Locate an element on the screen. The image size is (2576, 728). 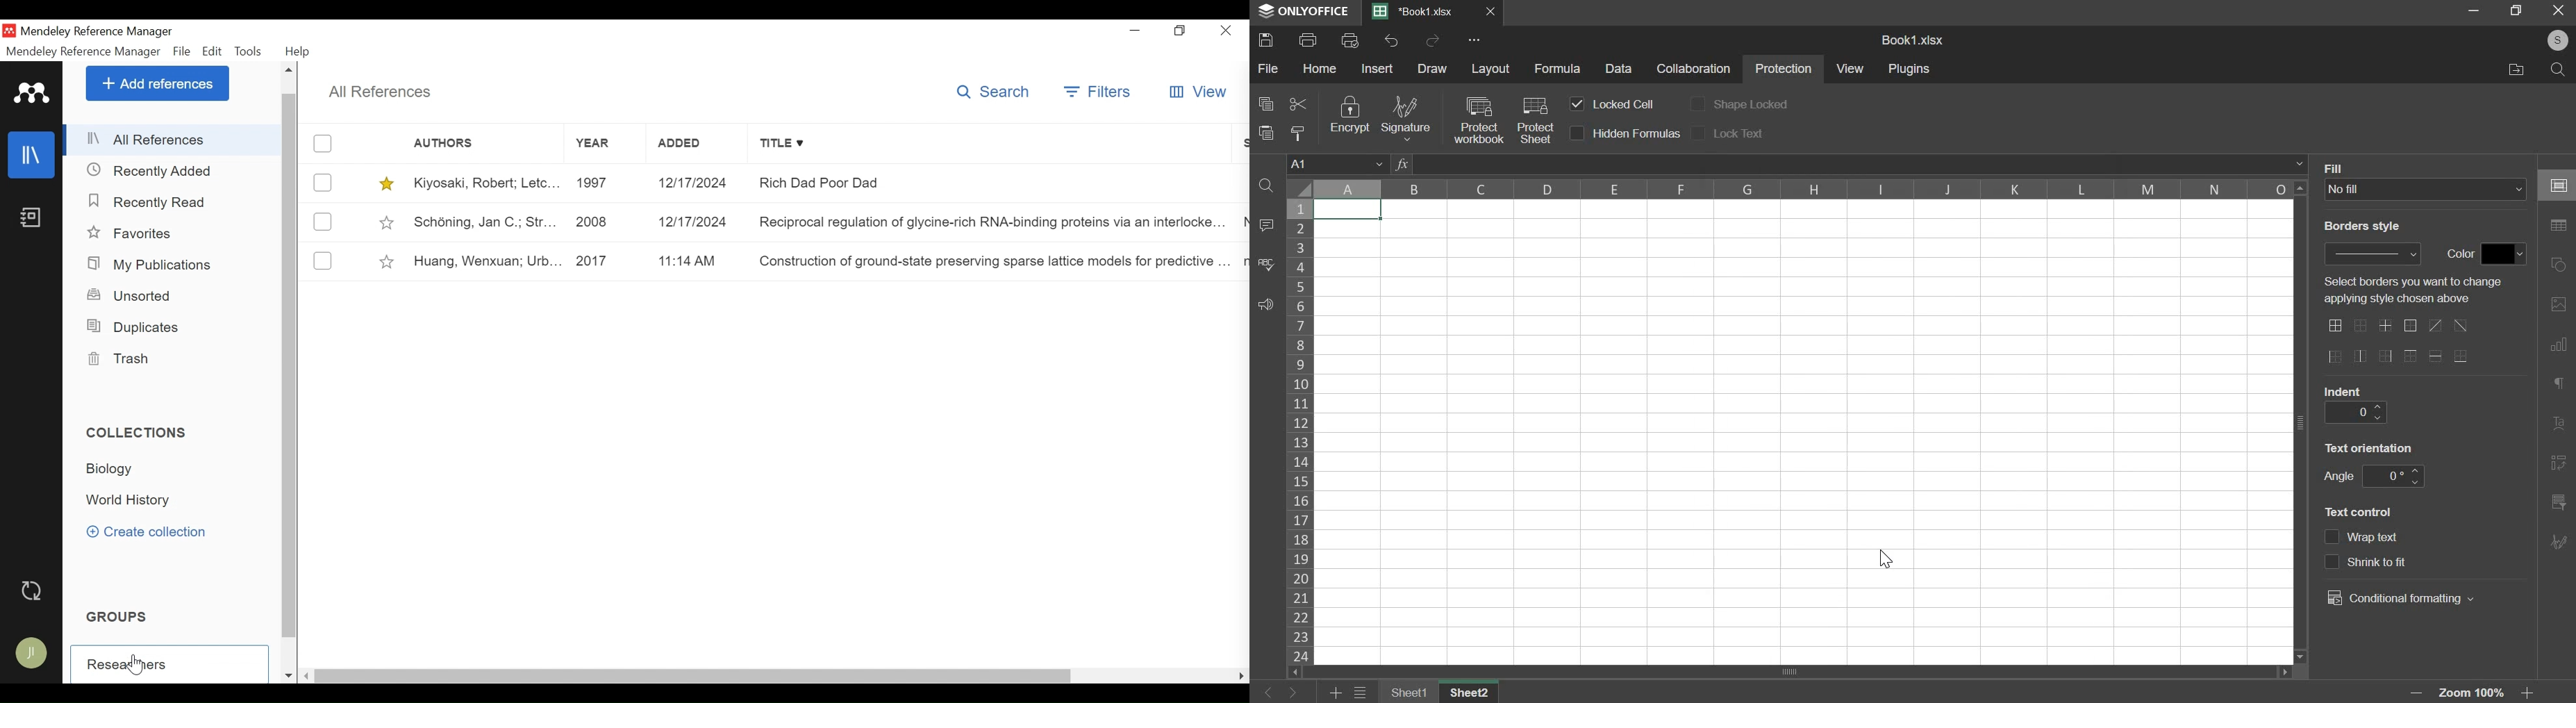
fx is located at coordinates (1402, 164).